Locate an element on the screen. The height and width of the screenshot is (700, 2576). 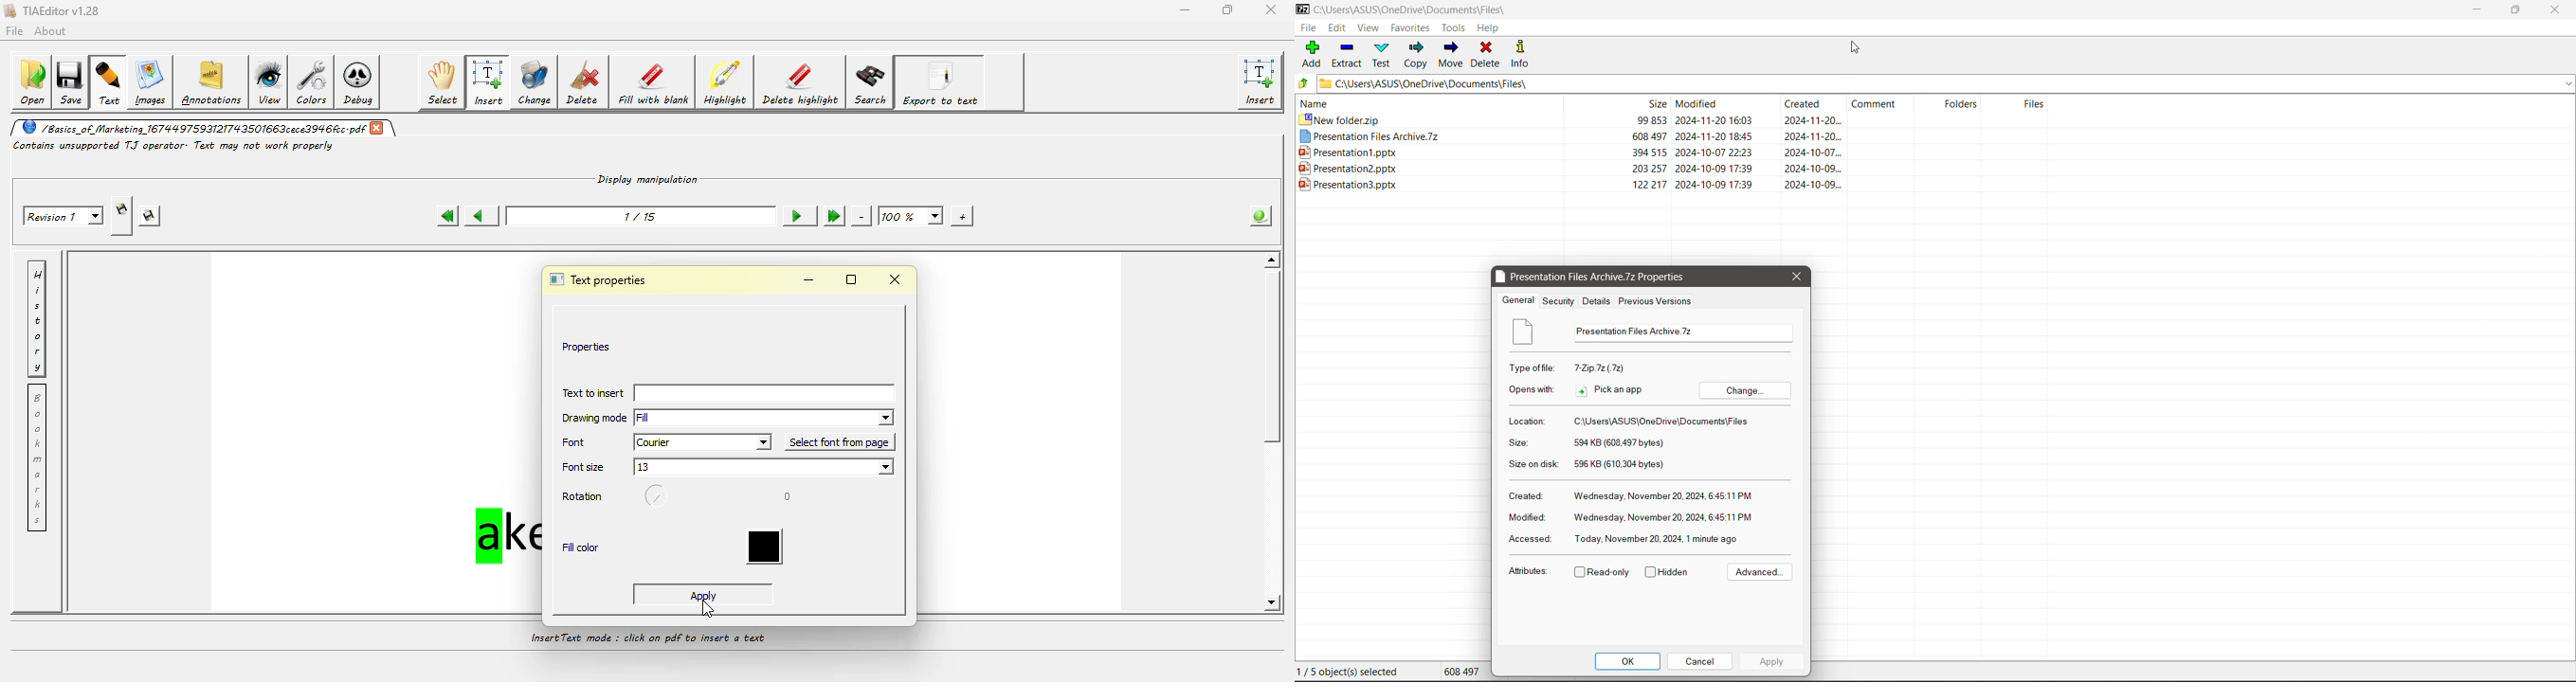
Previous Versions is located at coordinates (1656, 302).